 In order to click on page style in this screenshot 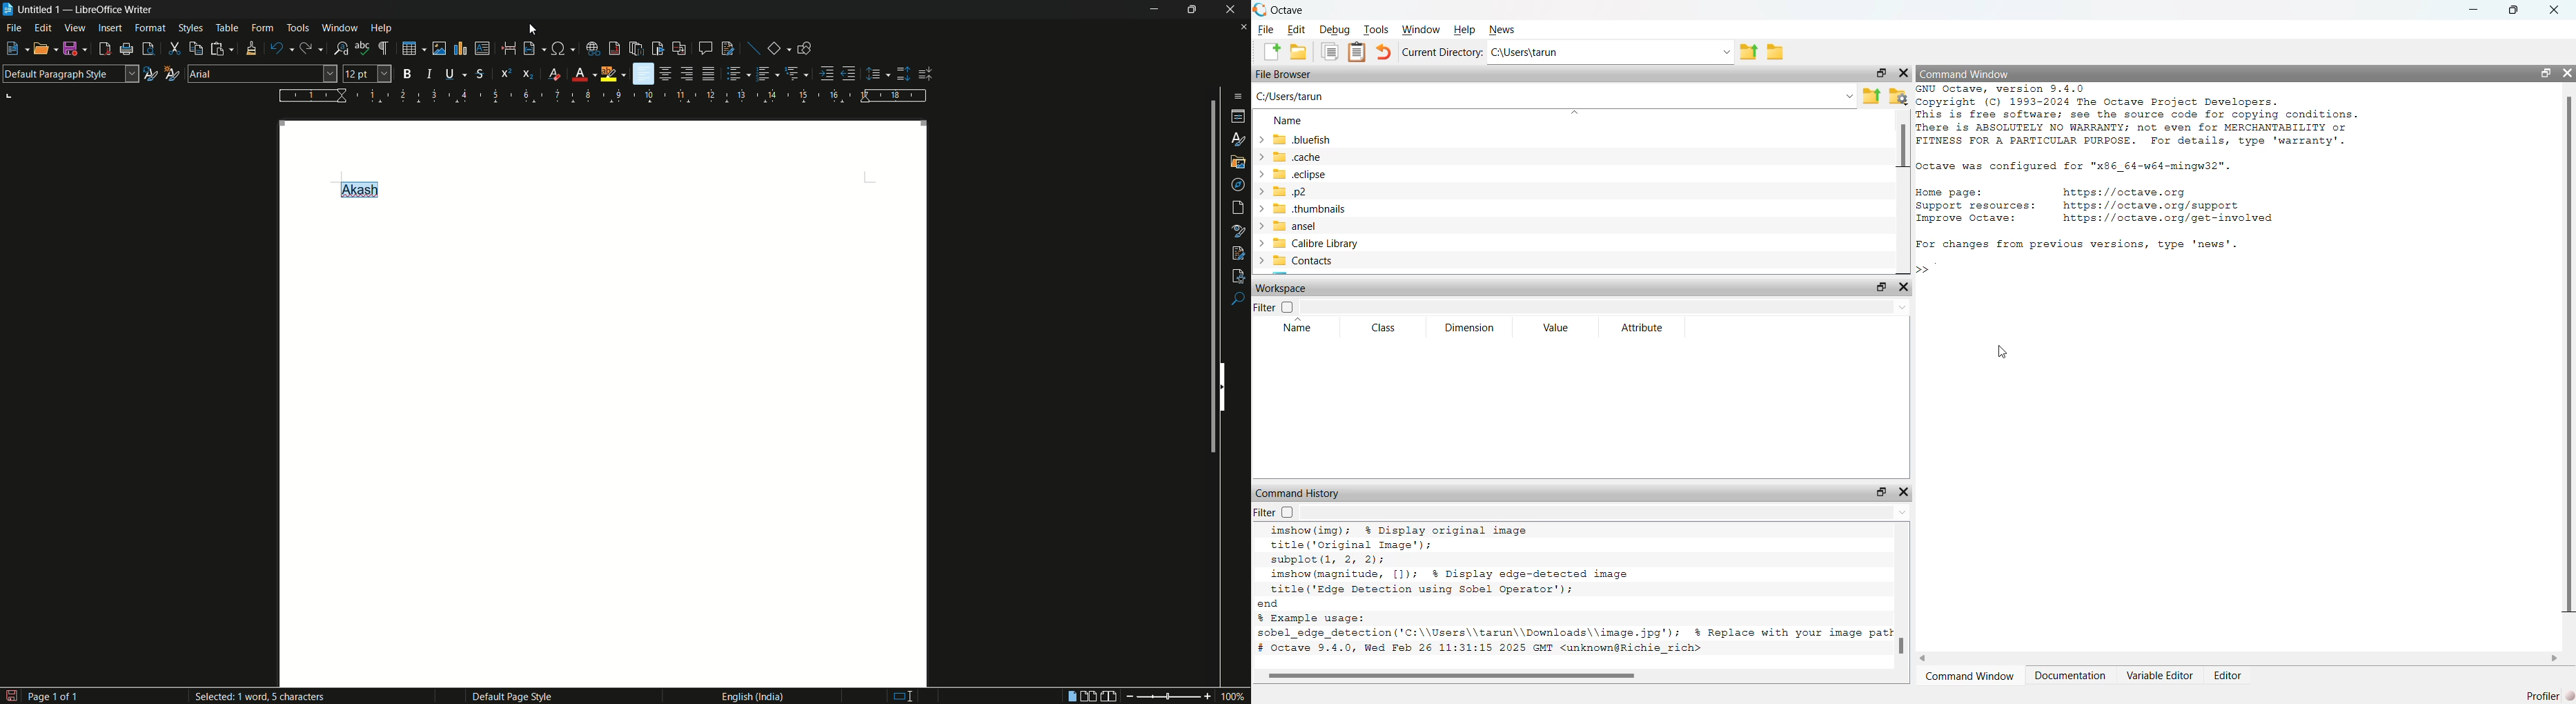, I will do `click(512, 696)`.